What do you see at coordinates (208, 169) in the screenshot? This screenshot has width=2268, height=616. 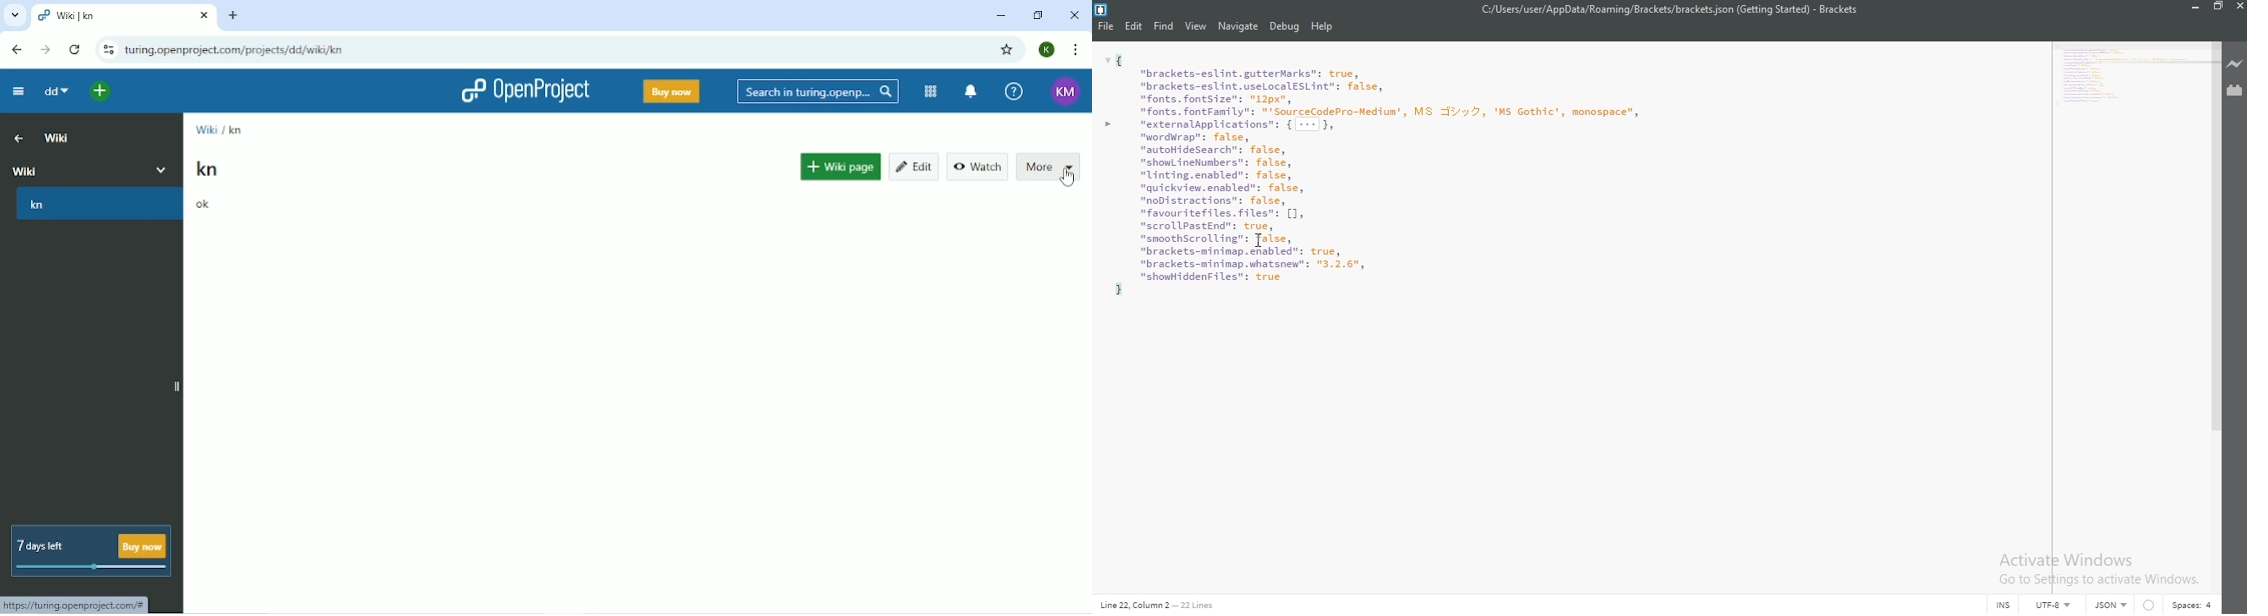 I see `kn` at bounding box center [208, 169].